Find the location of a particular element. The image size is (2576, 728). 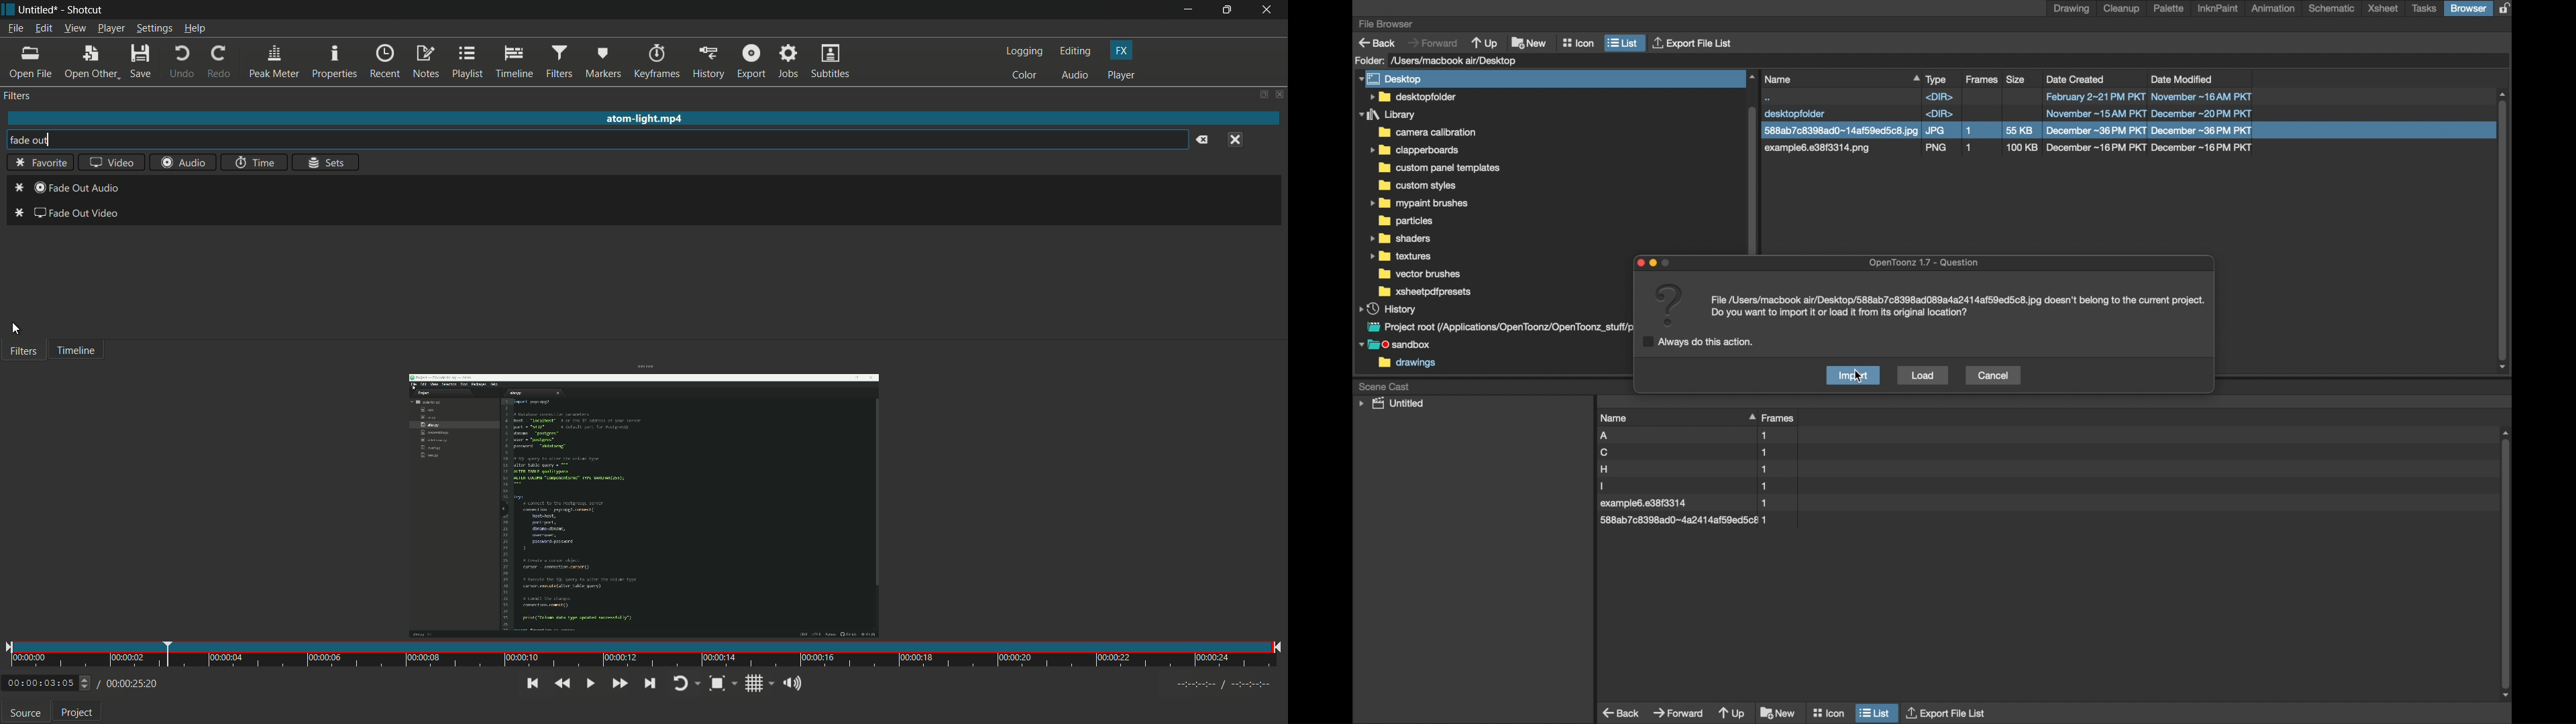

quickly play forward is located at coordinates (618, 682).